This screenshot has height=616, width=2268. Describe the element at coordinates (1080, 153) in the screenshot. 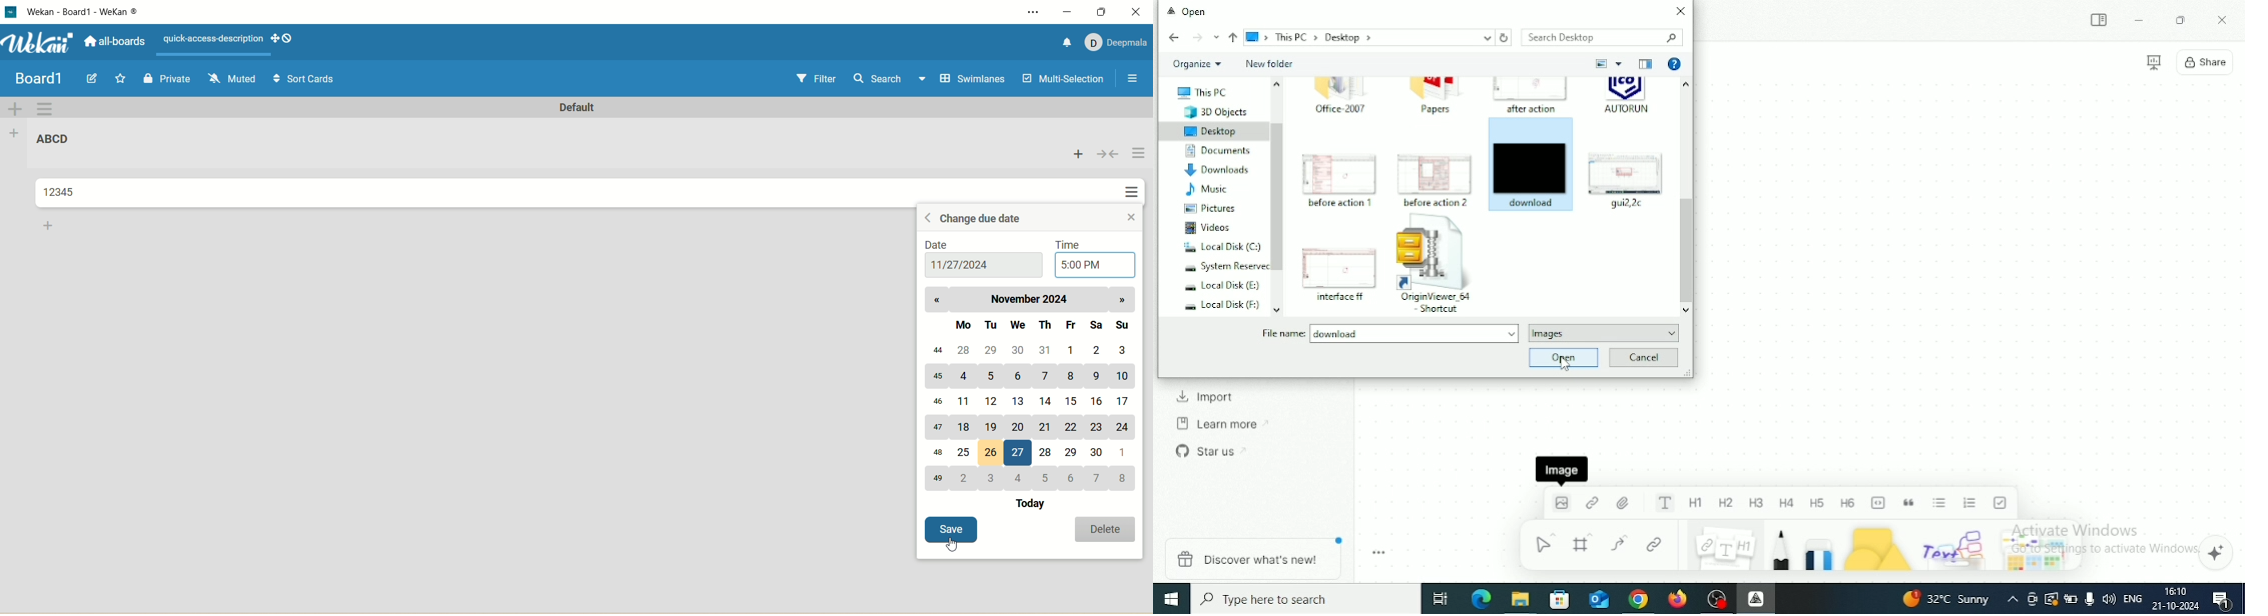

I see `add` at that location.